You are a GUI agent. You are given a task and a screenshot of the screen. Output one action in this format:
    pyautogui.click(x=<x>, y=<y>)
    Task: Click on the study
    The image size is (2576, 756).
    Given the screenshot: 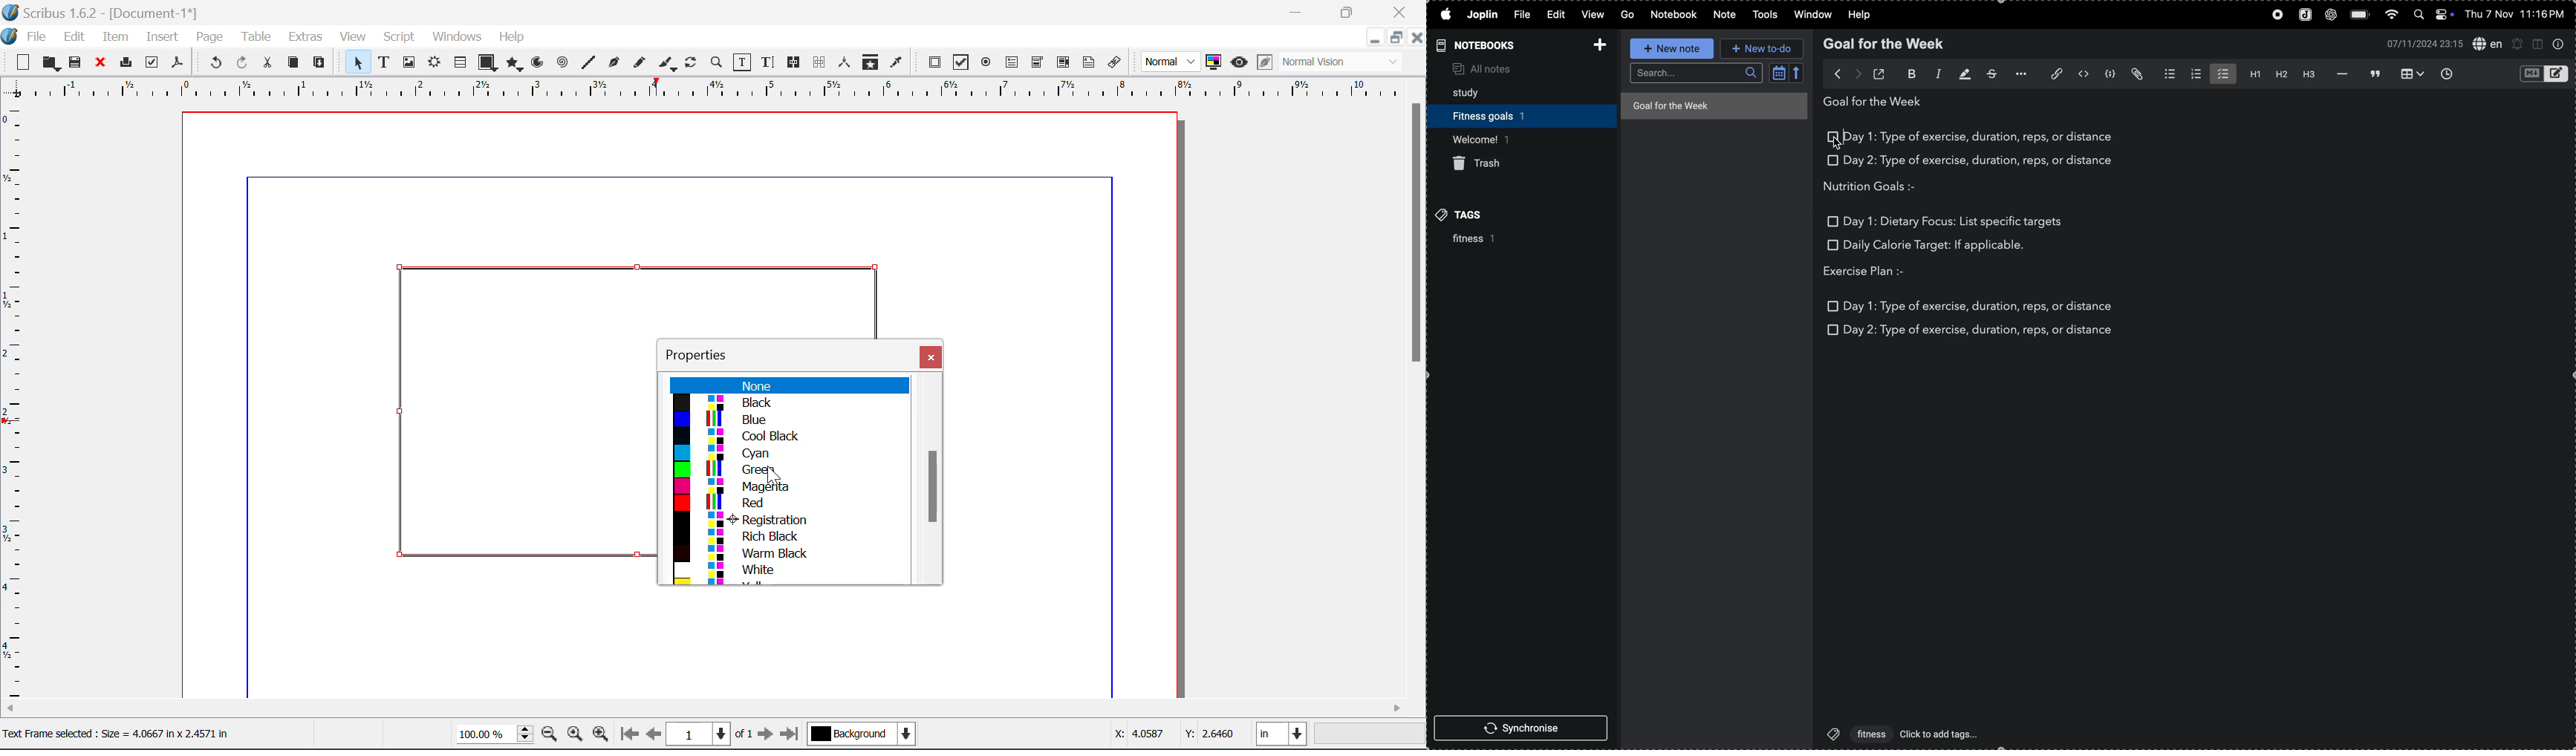 What is the action you would take?
    pyautogui.click(x=1473, y=91)
    